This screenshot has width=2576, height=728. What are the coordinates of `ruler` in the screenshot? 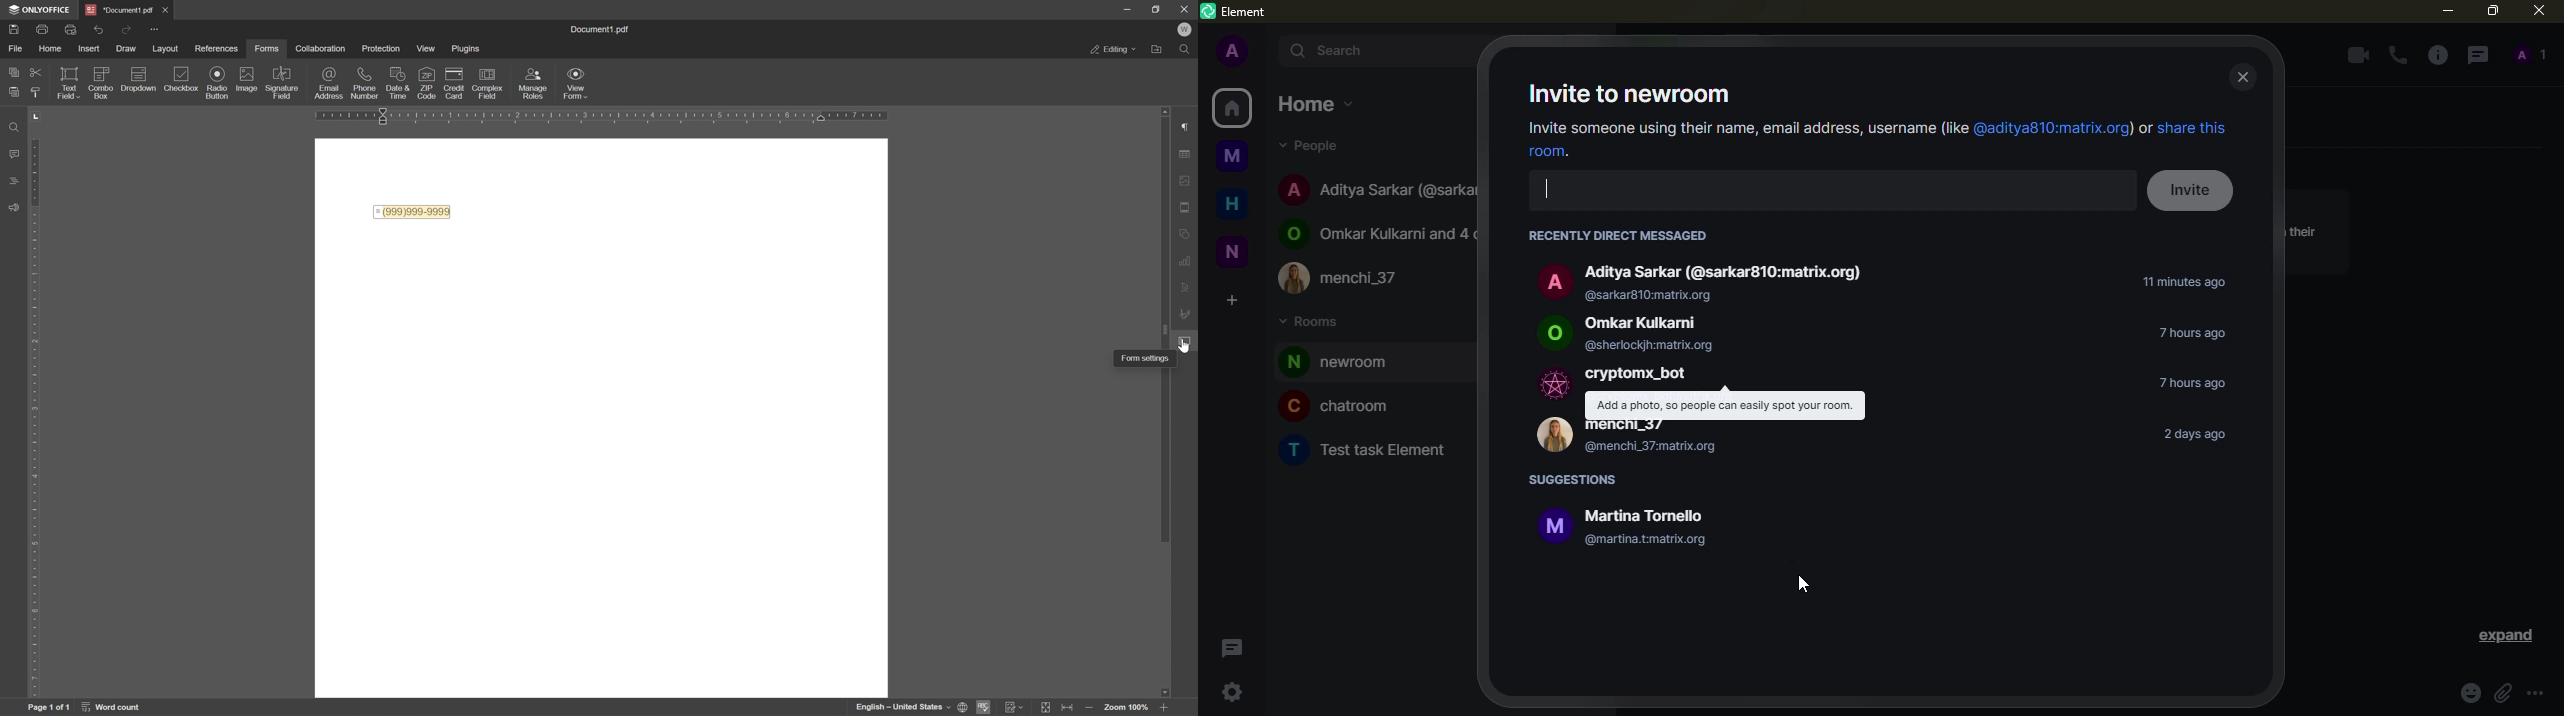 It's located at (600, 116).